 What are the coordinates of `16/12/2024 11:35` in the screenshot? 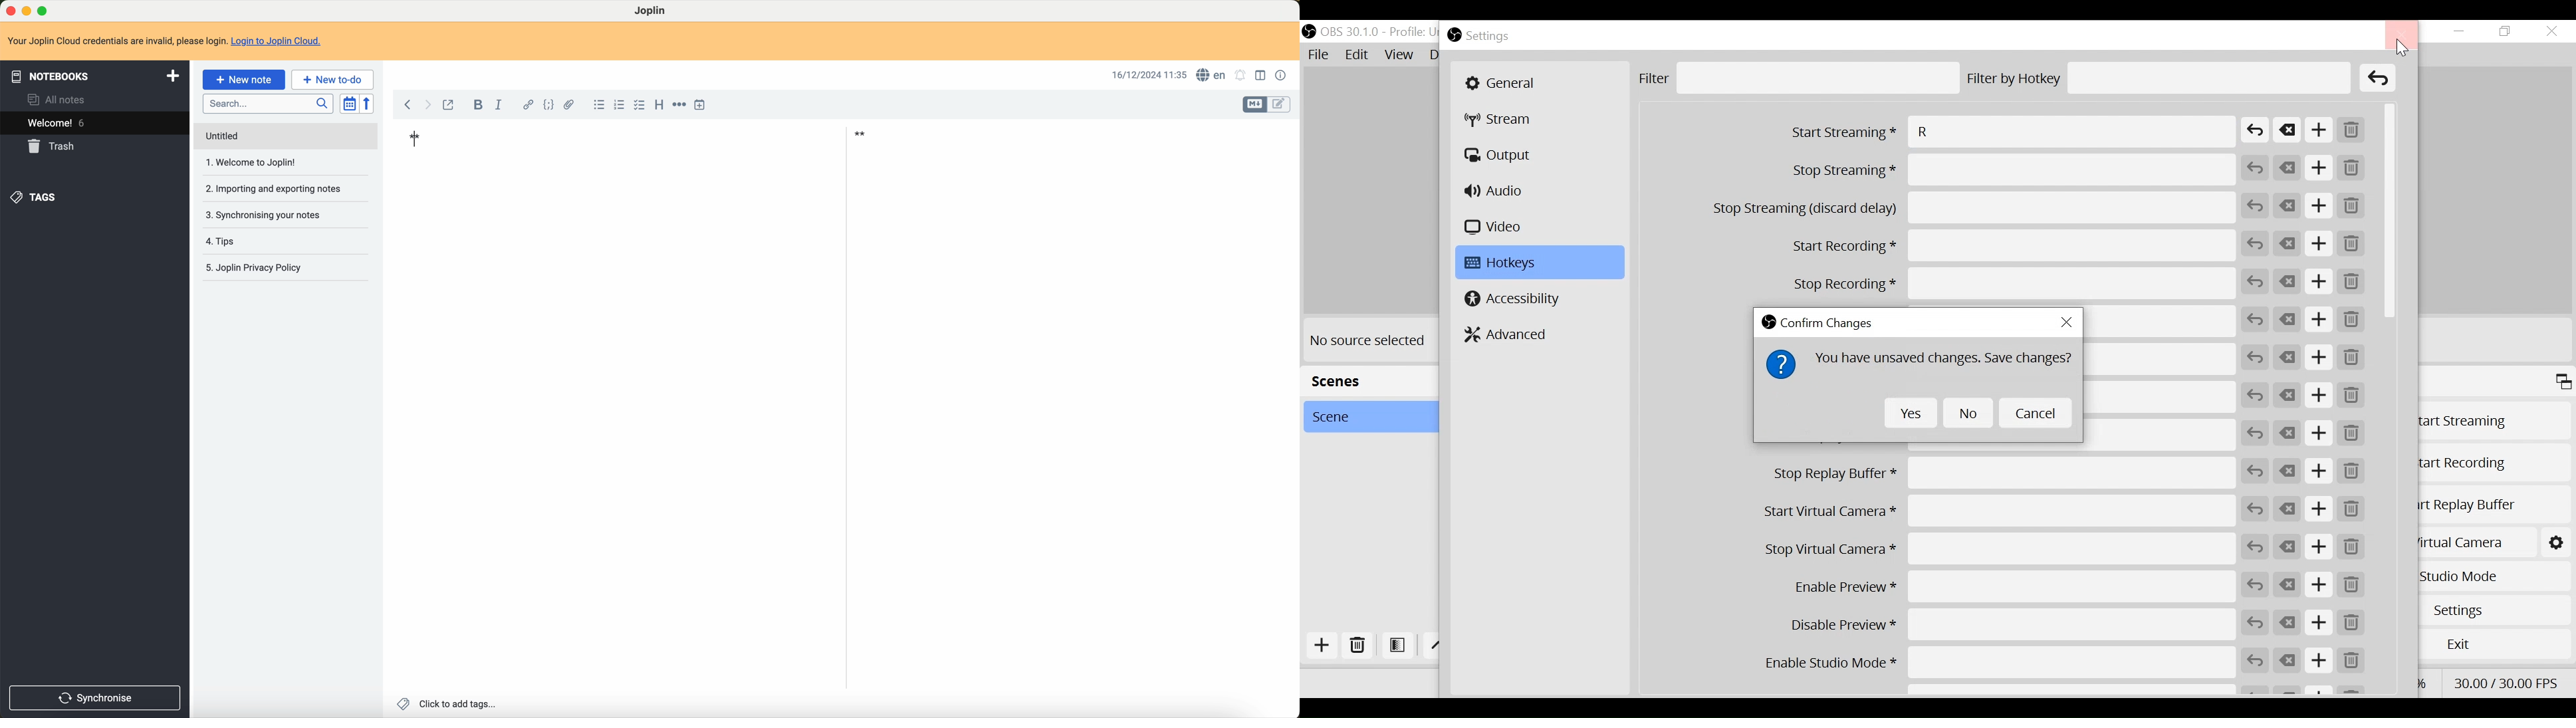 It's located at (1147, 75).